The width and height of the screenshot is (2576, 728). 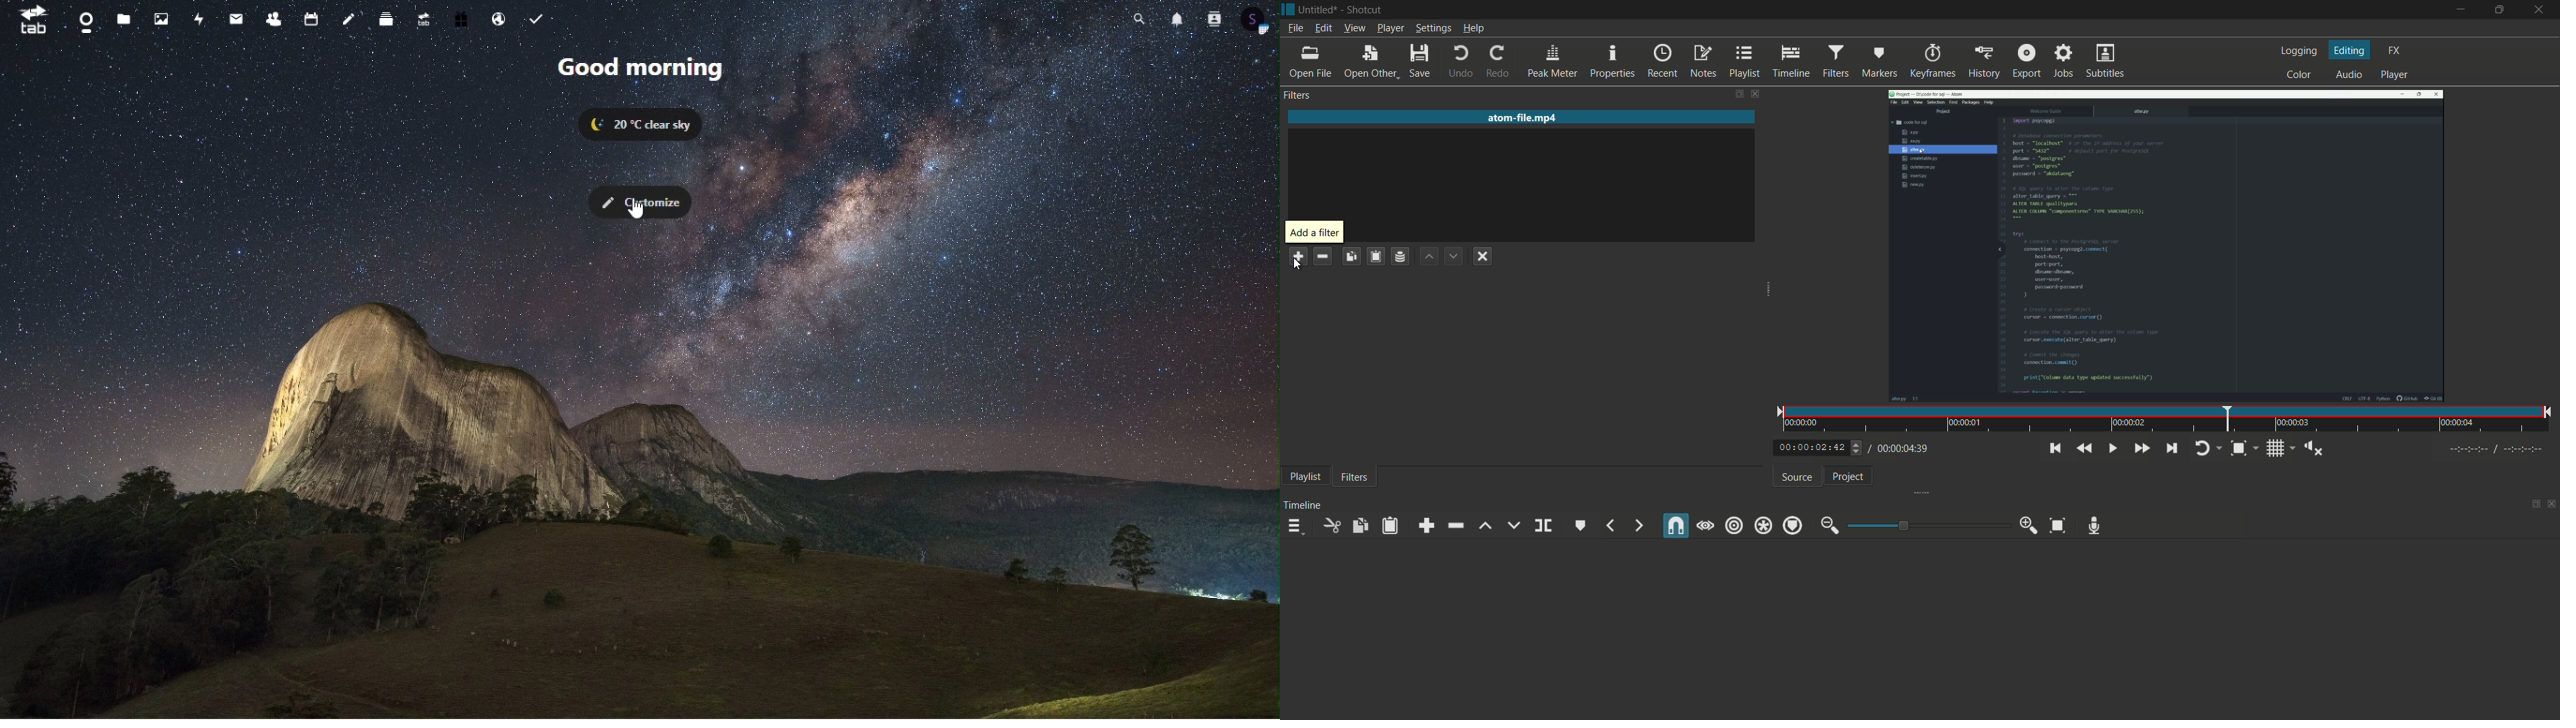 What do you see at coordinates (1753, 93) in the screenshot?
I see `close filter` at bounding box center [1753, 93].